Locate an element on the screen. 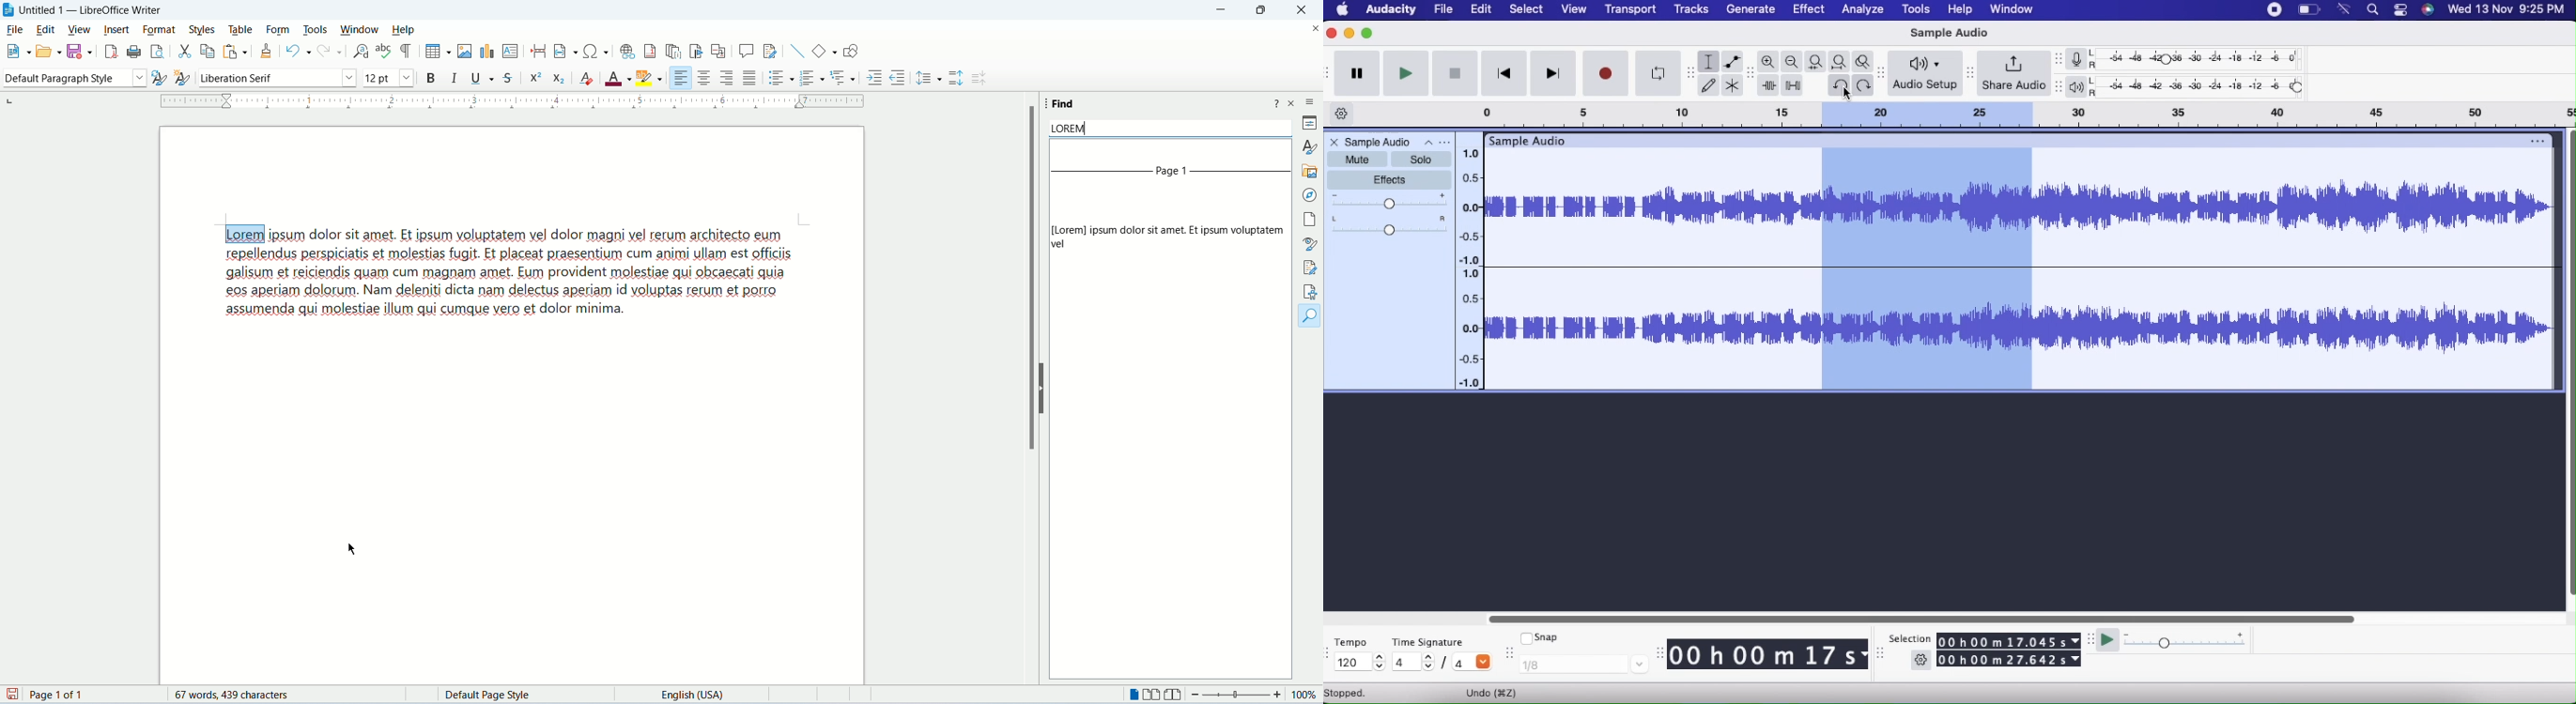 This screenshot has width=2576, height=728. 4 is located at coordinates (1411, 664).